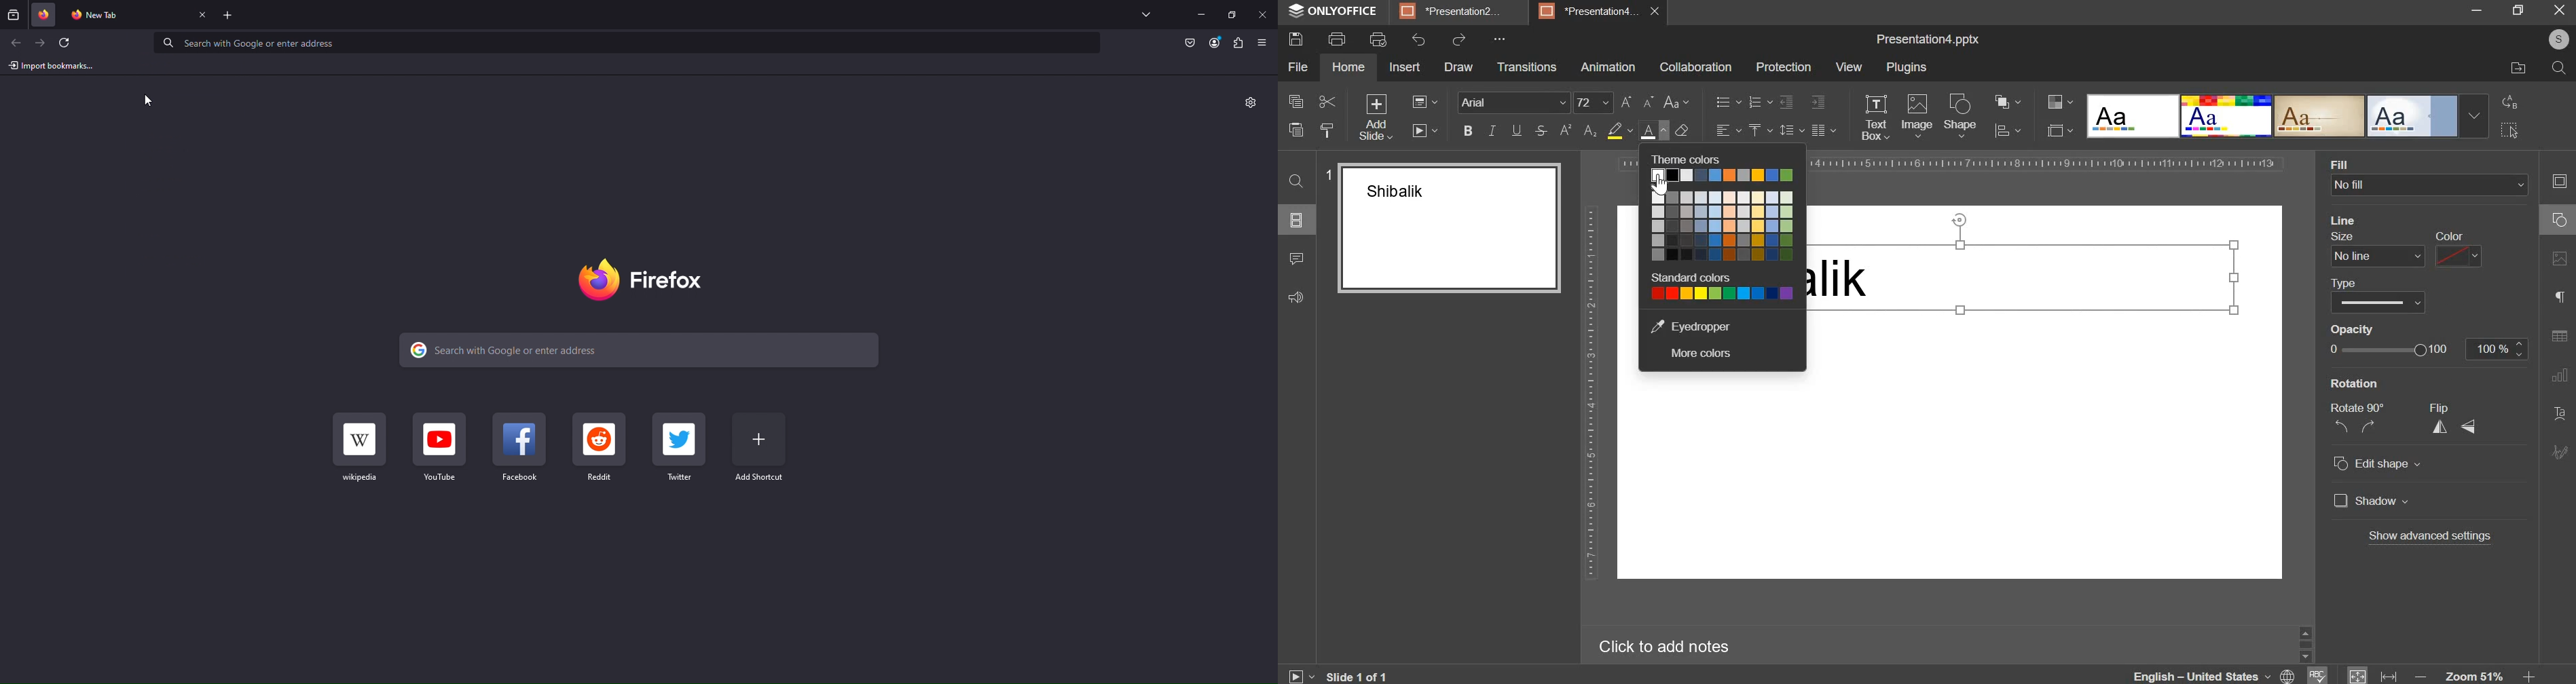 The image size is (2576, 700). What do you see at coordinates (2511, 130) in the screenshot?
I see `select all` at bounding box center [2511, 130].